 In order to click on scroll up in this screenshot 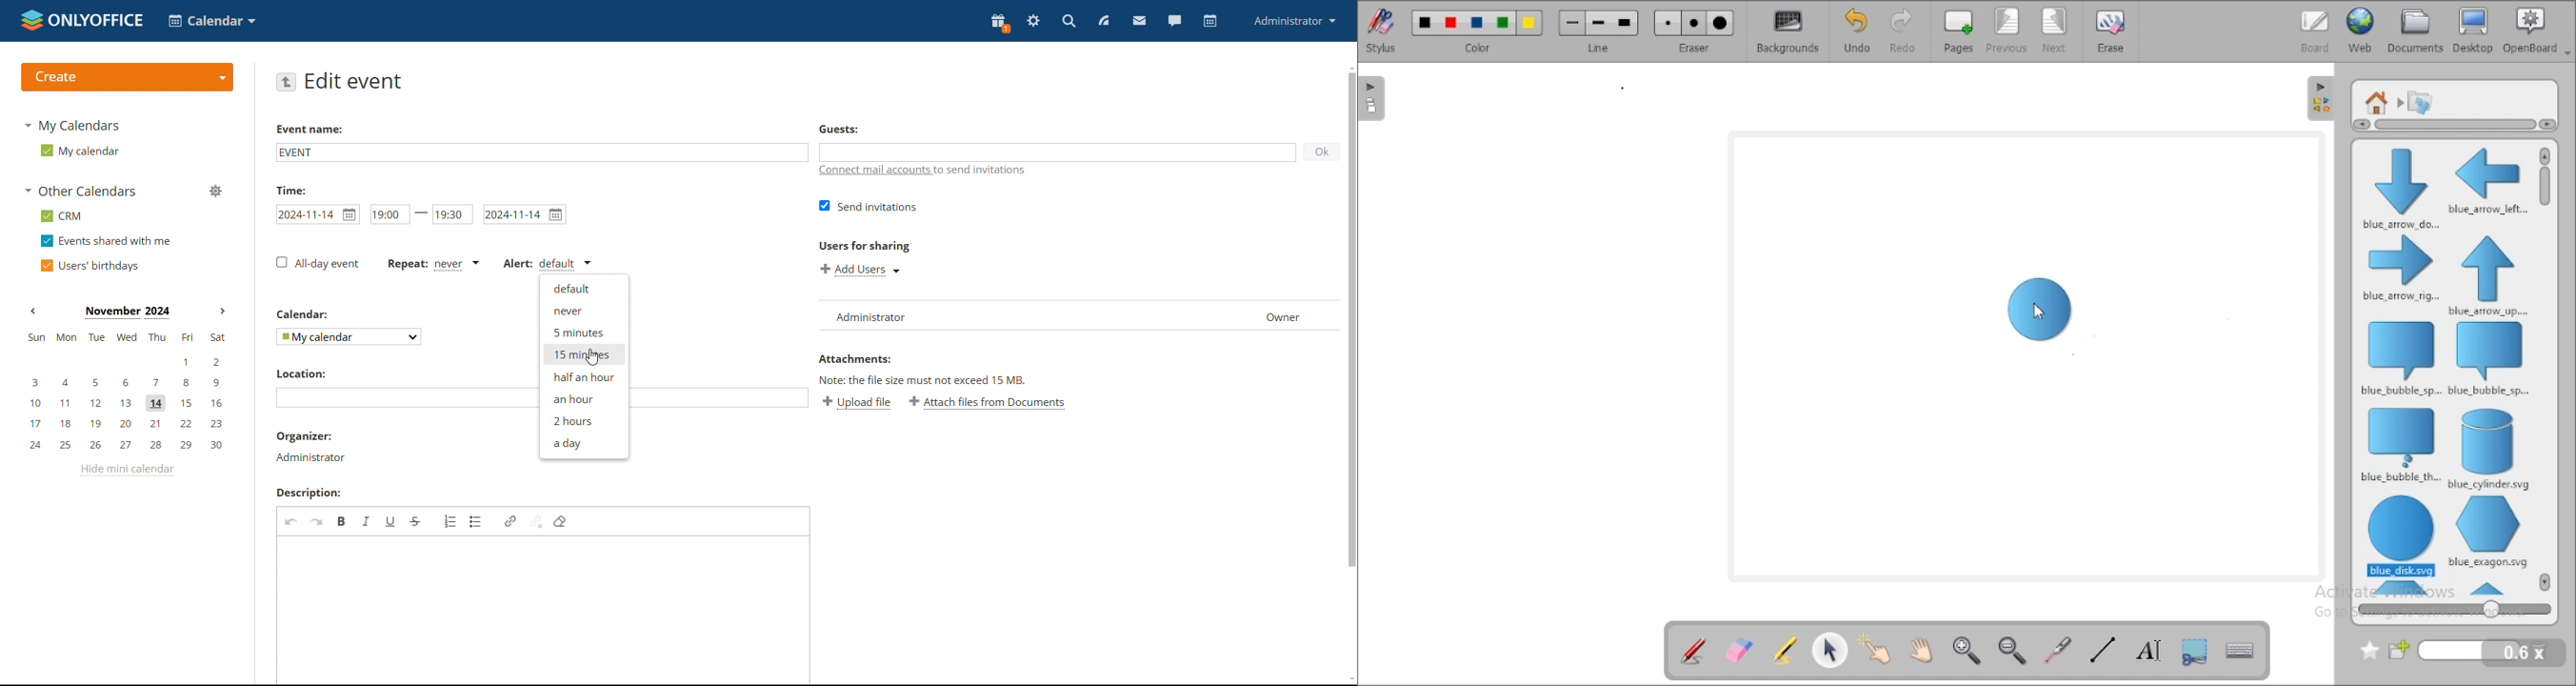, I will do `click(1349, 66)`.